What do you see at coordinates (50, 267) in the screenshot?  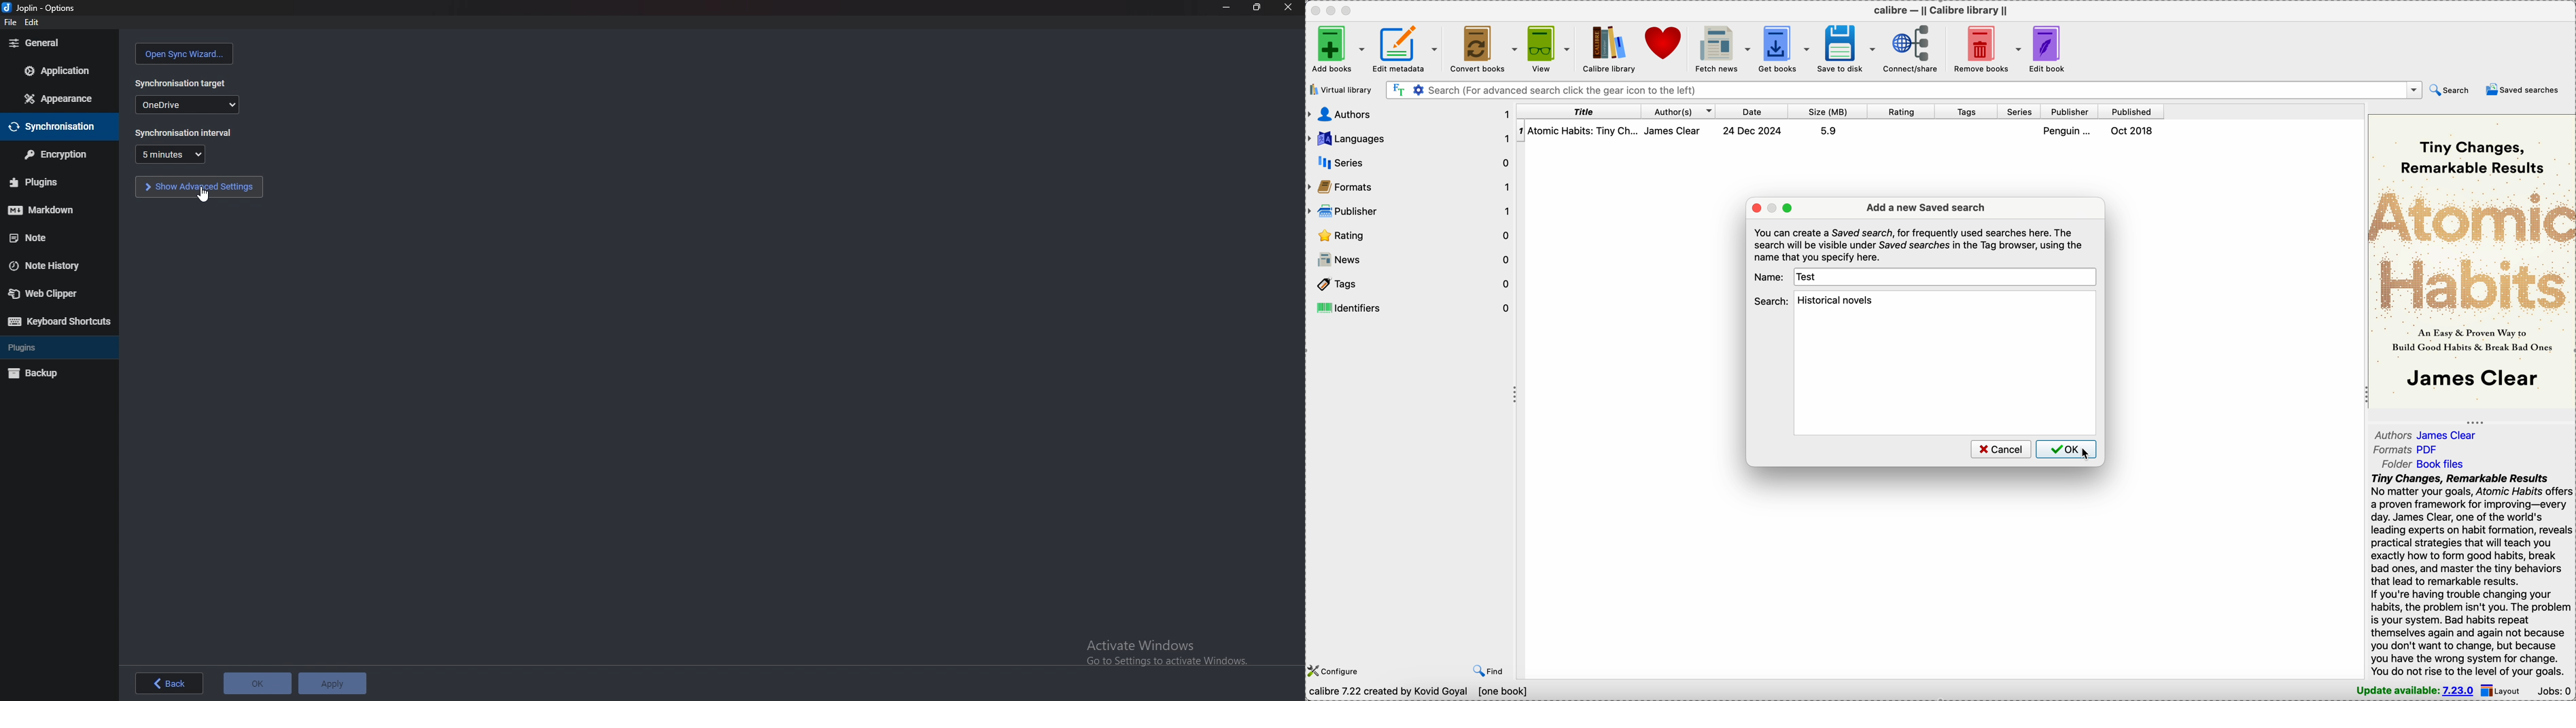 I see `note history` at bounding box center [50, 267].